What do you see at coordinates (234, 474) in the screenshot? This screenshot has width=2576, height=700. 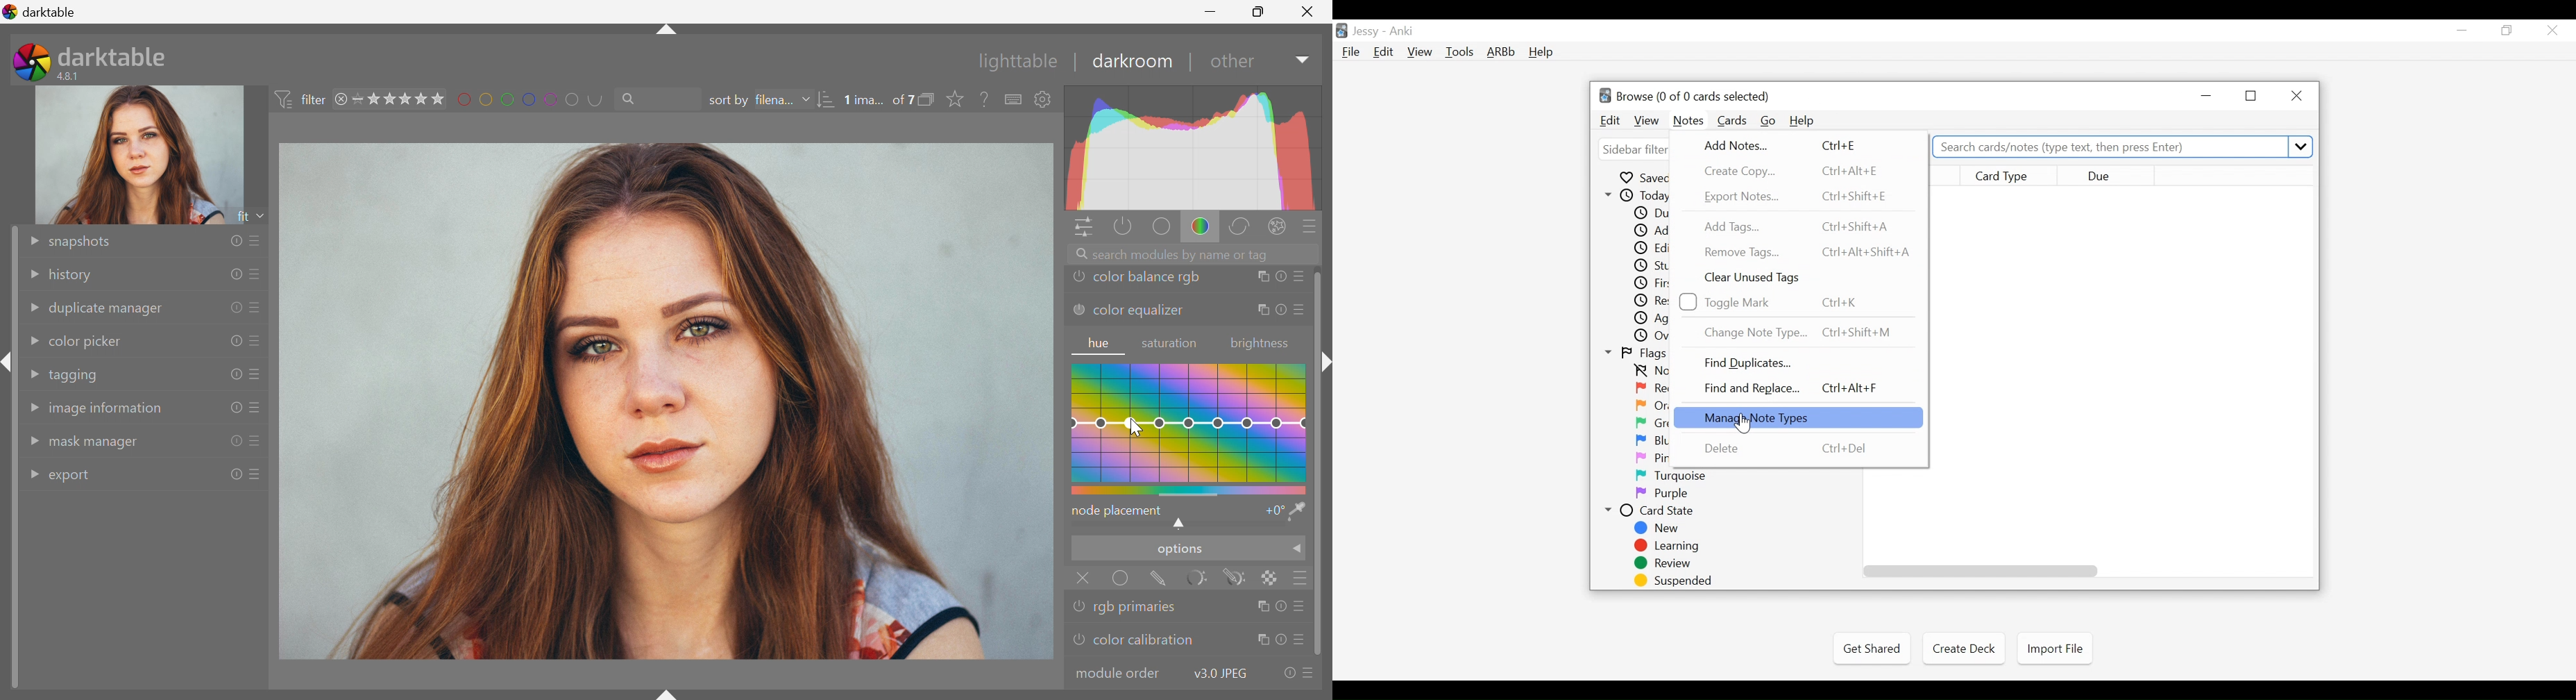 I see `reset` at bounding box center [234, 474].